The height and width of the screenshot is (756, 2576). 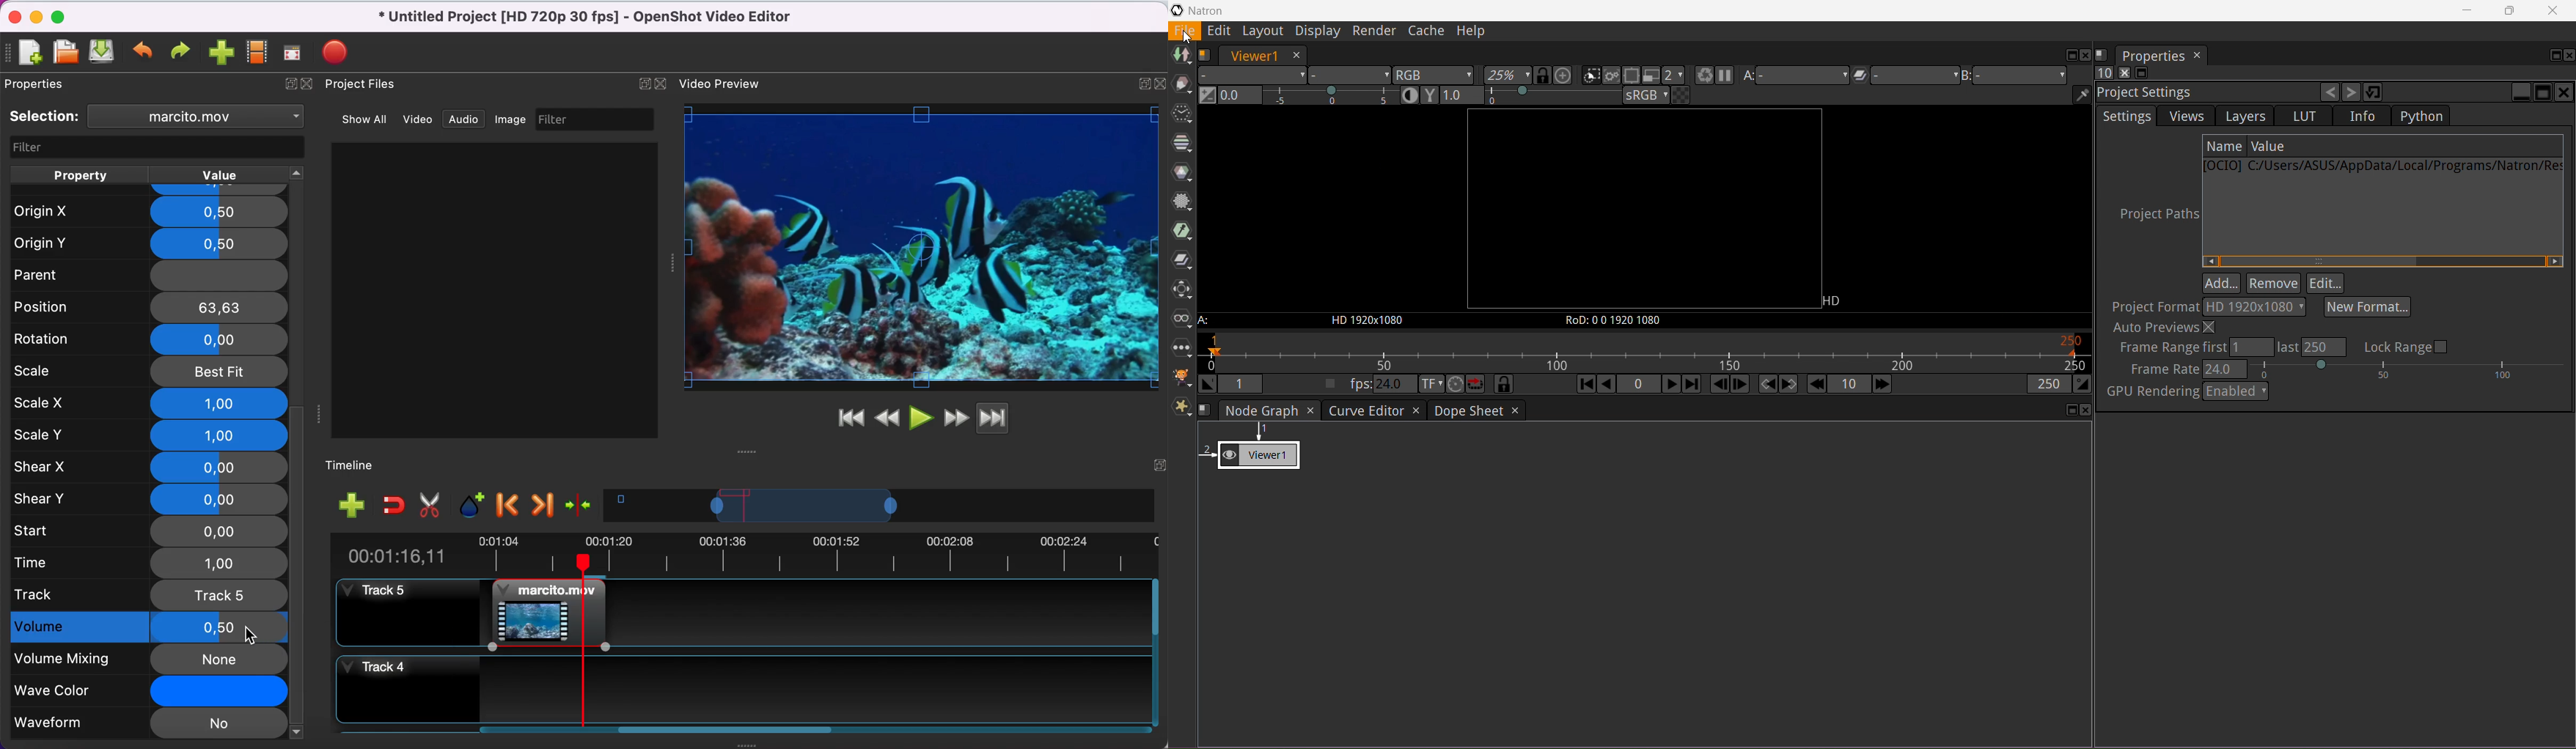 What do you see at coordinates (232, 174) in the screenshot?
I see `value` at bounding box center [232, 174].